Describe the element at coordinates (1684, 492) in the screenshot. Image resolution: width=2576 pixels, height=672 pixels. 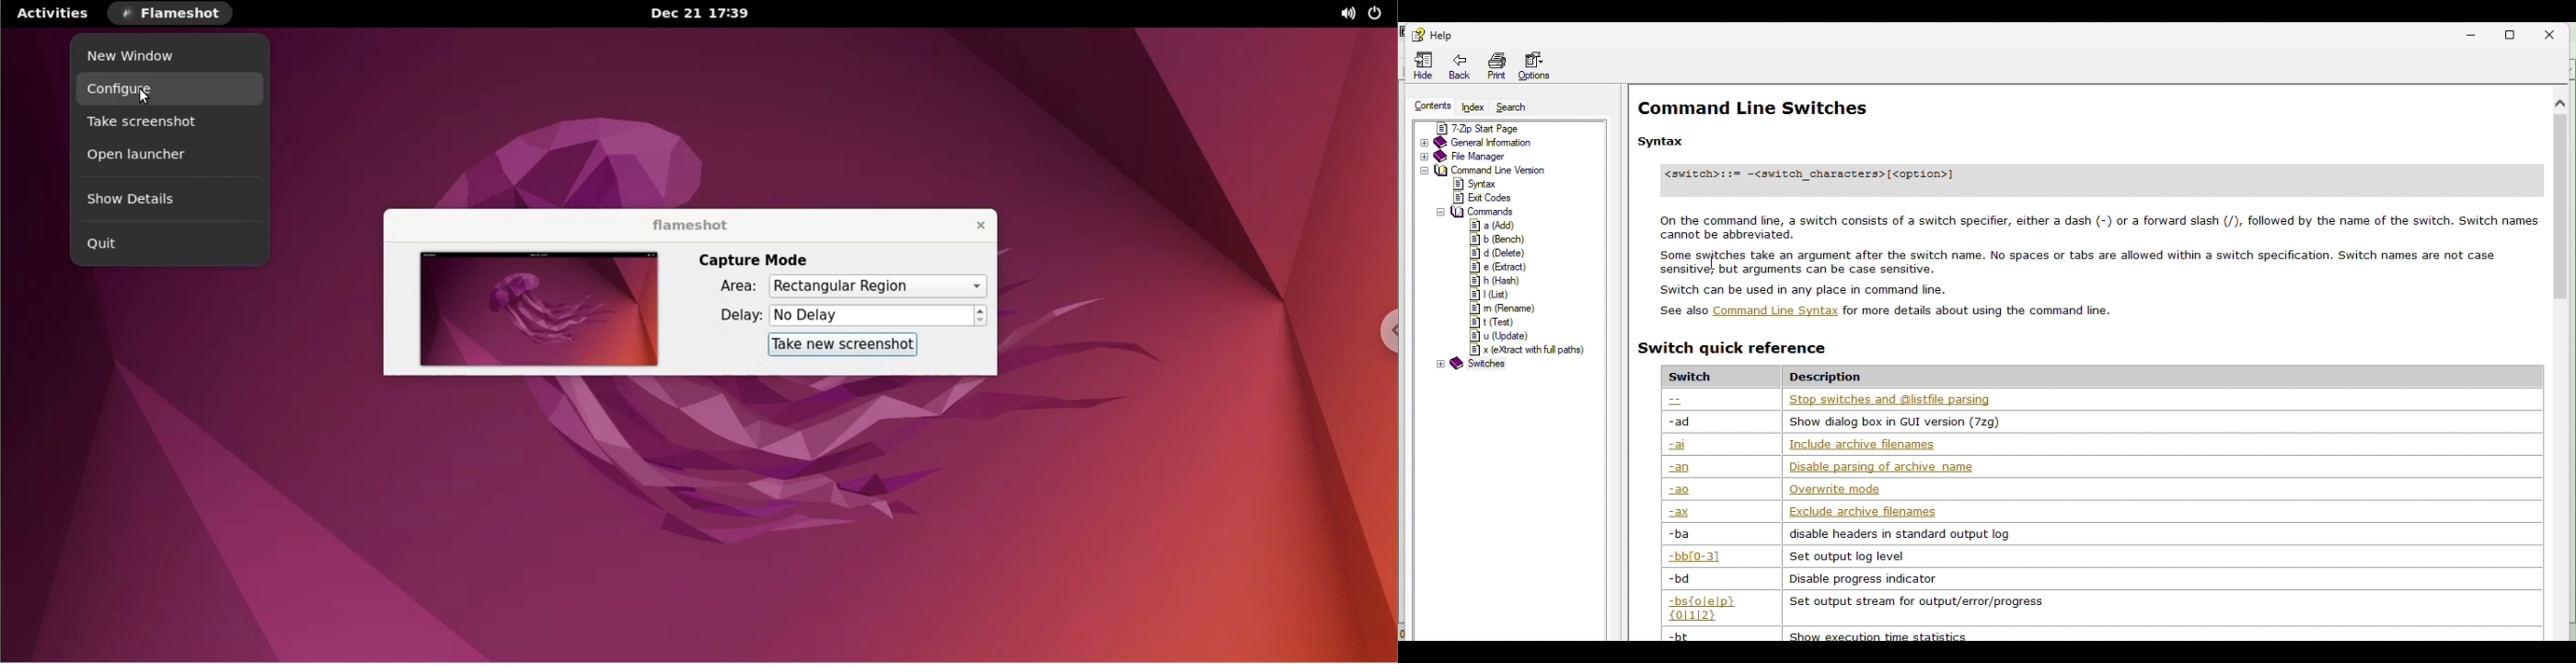
I see `-ao` at that location.